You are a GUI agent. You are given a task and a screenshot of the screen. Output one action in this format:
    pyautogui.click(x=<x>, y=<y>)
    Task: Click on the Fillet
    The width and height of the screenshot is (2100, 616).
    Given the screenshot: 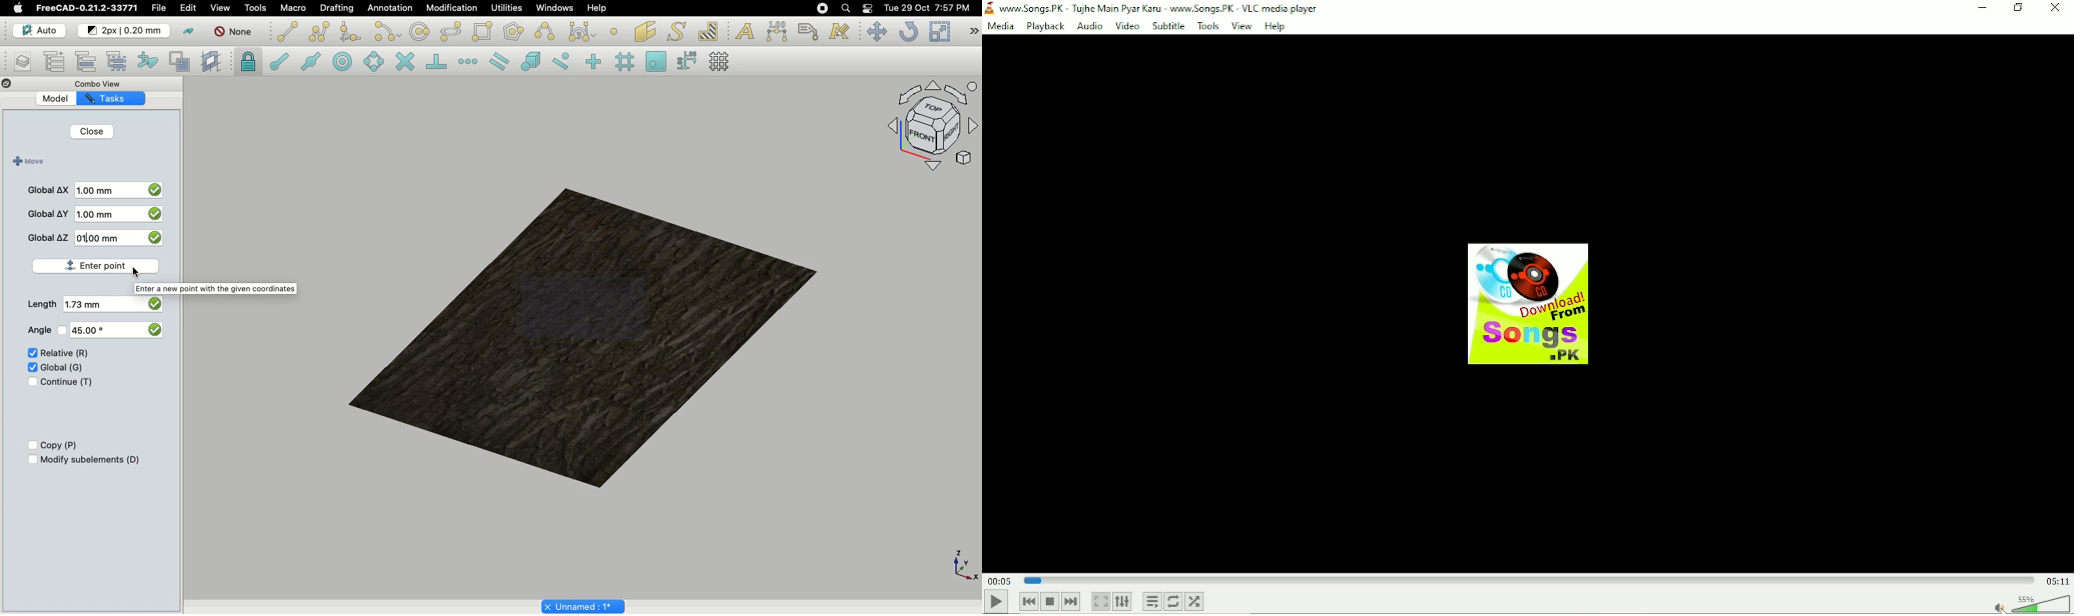 What is the action you would take?
    pyautogui.click(x=349, y=33)
    